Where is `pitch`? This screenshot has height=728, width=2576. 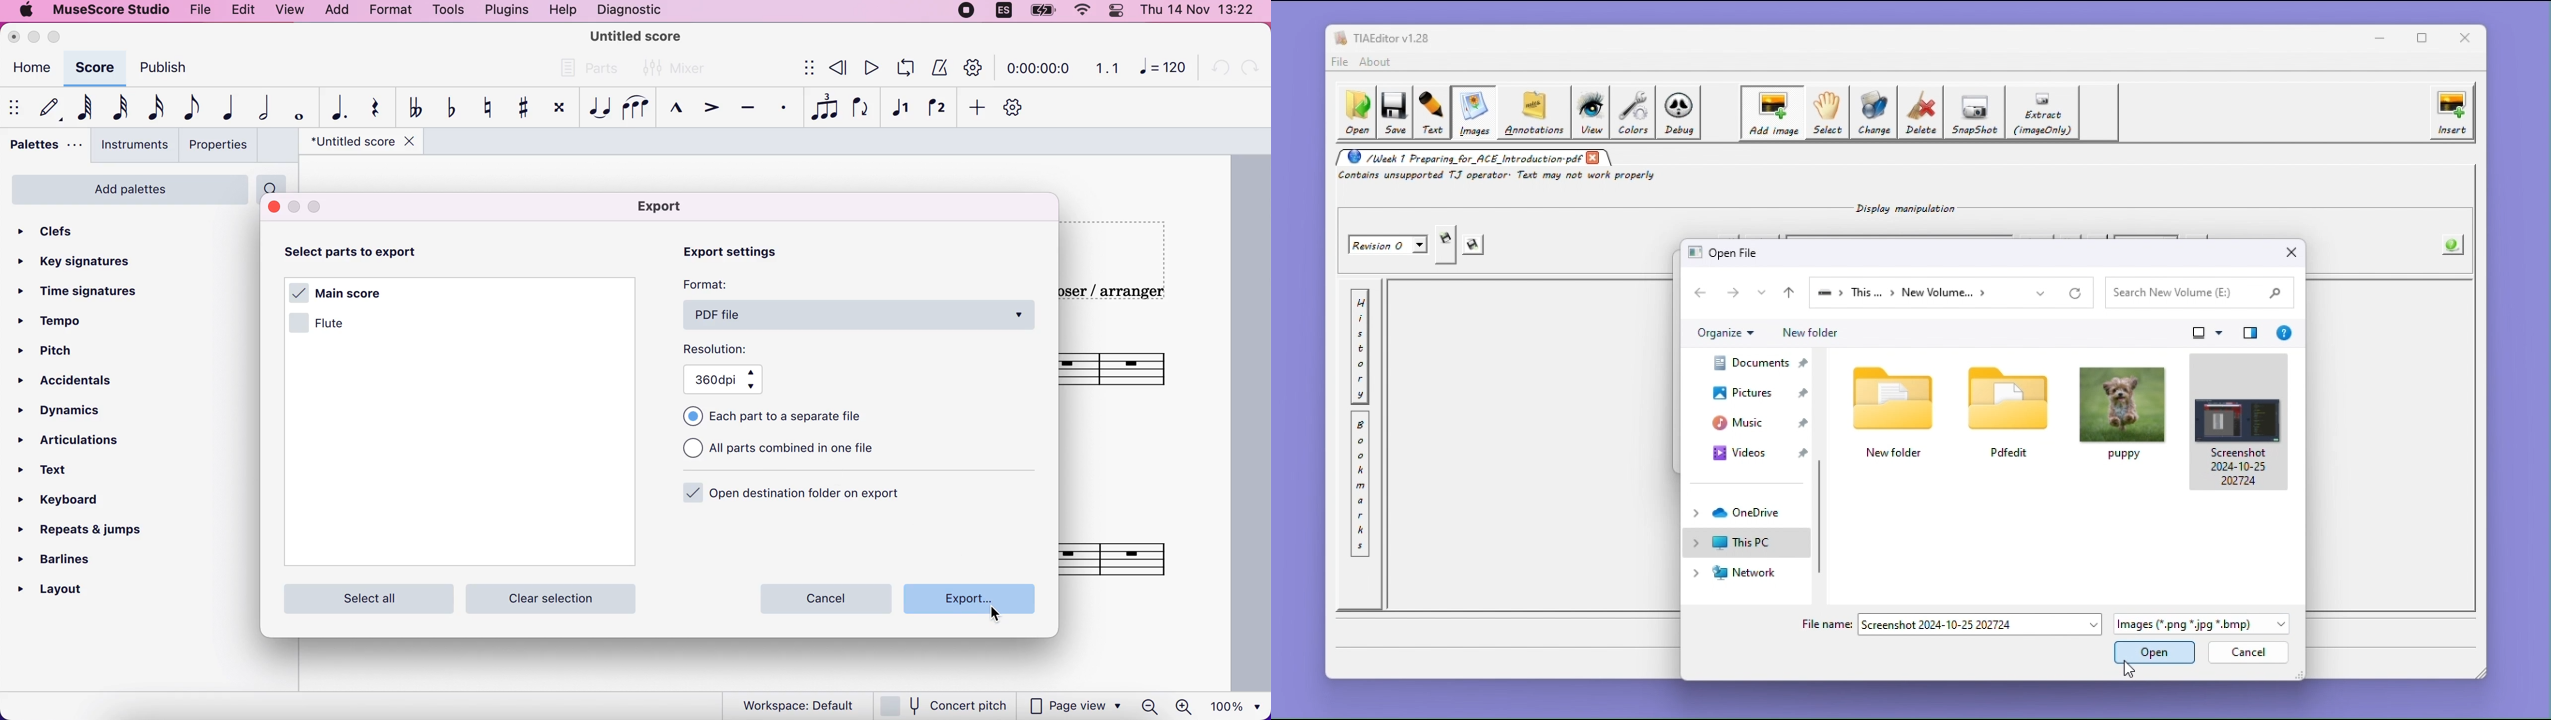 pitch is located at coordinates (73, 348).